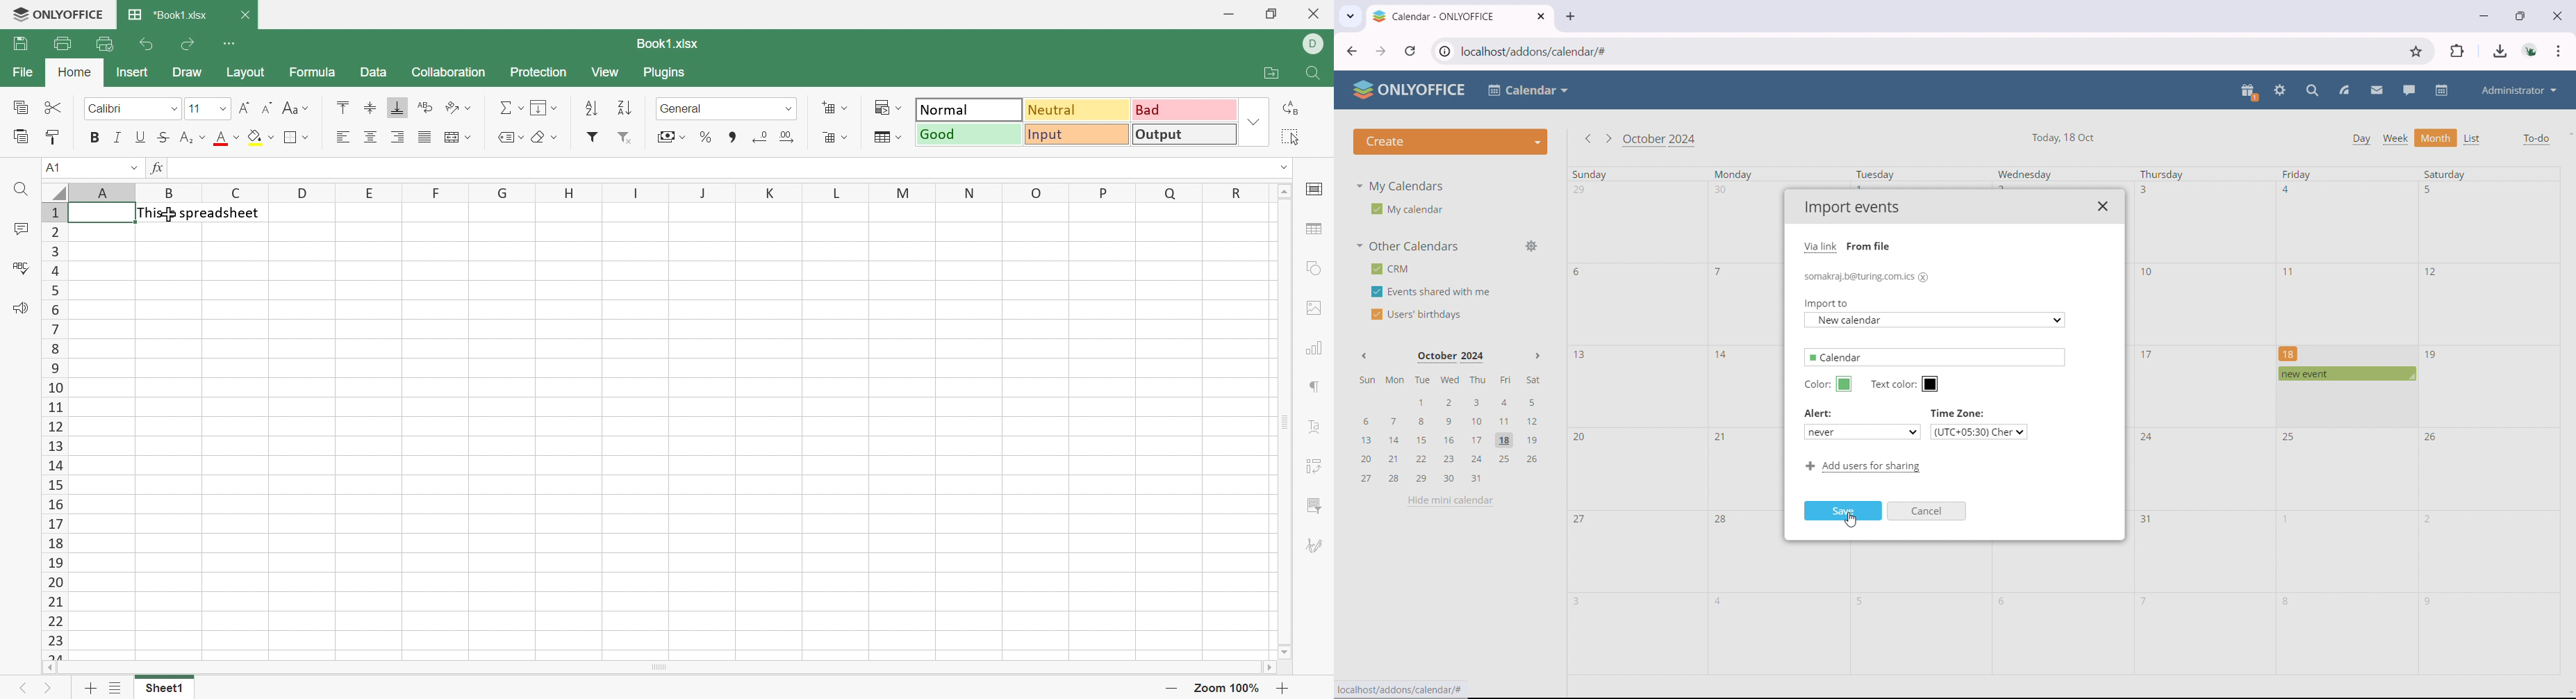 The height and width of the screenshot is (700, 2576). I want to click on Named Ranges, so click(504, 139).